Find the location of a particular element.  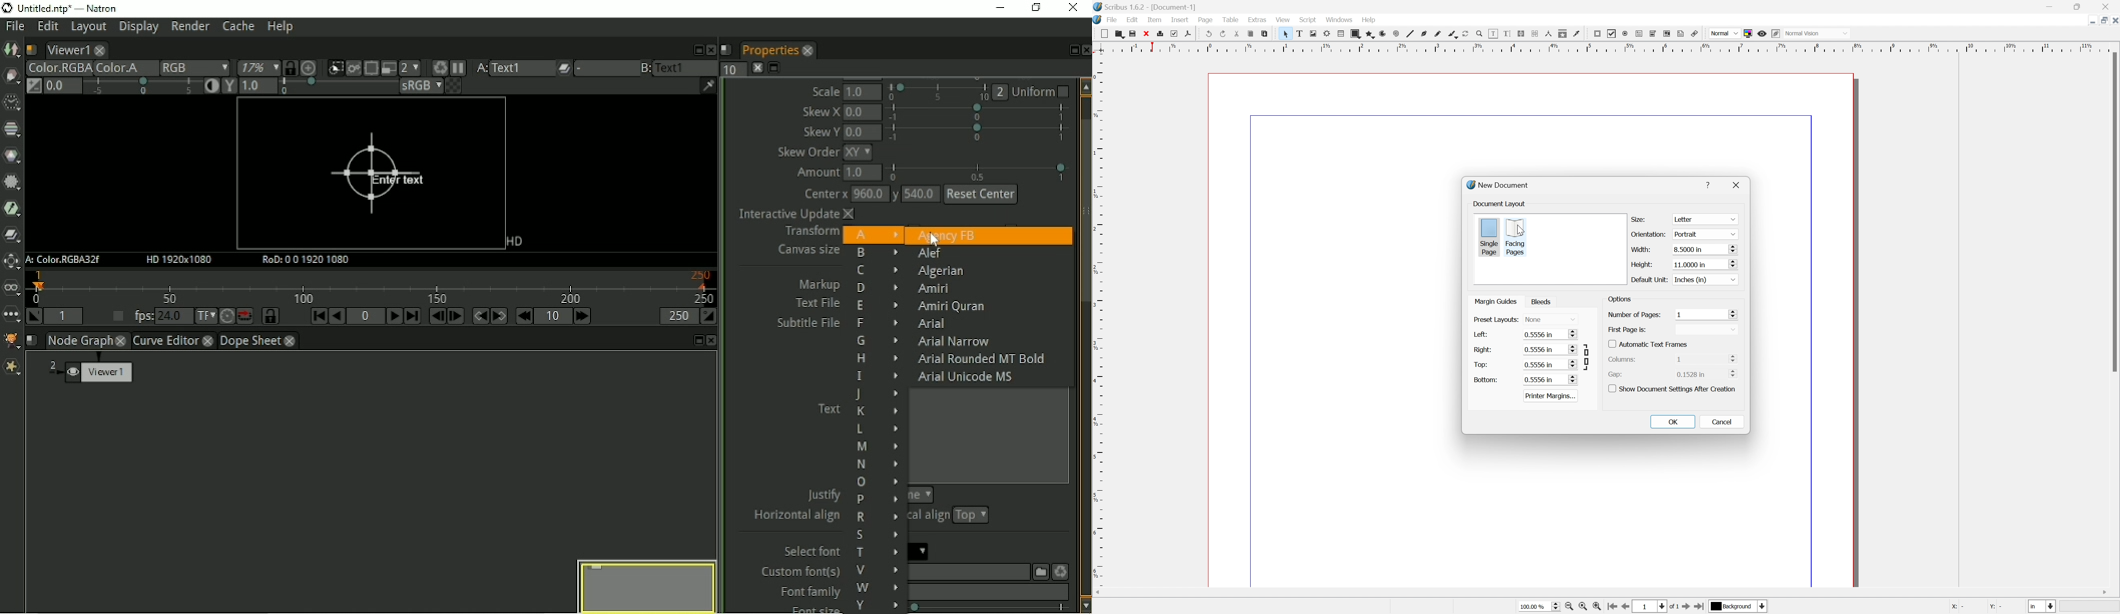

close is located at coordinates (1739, 184).